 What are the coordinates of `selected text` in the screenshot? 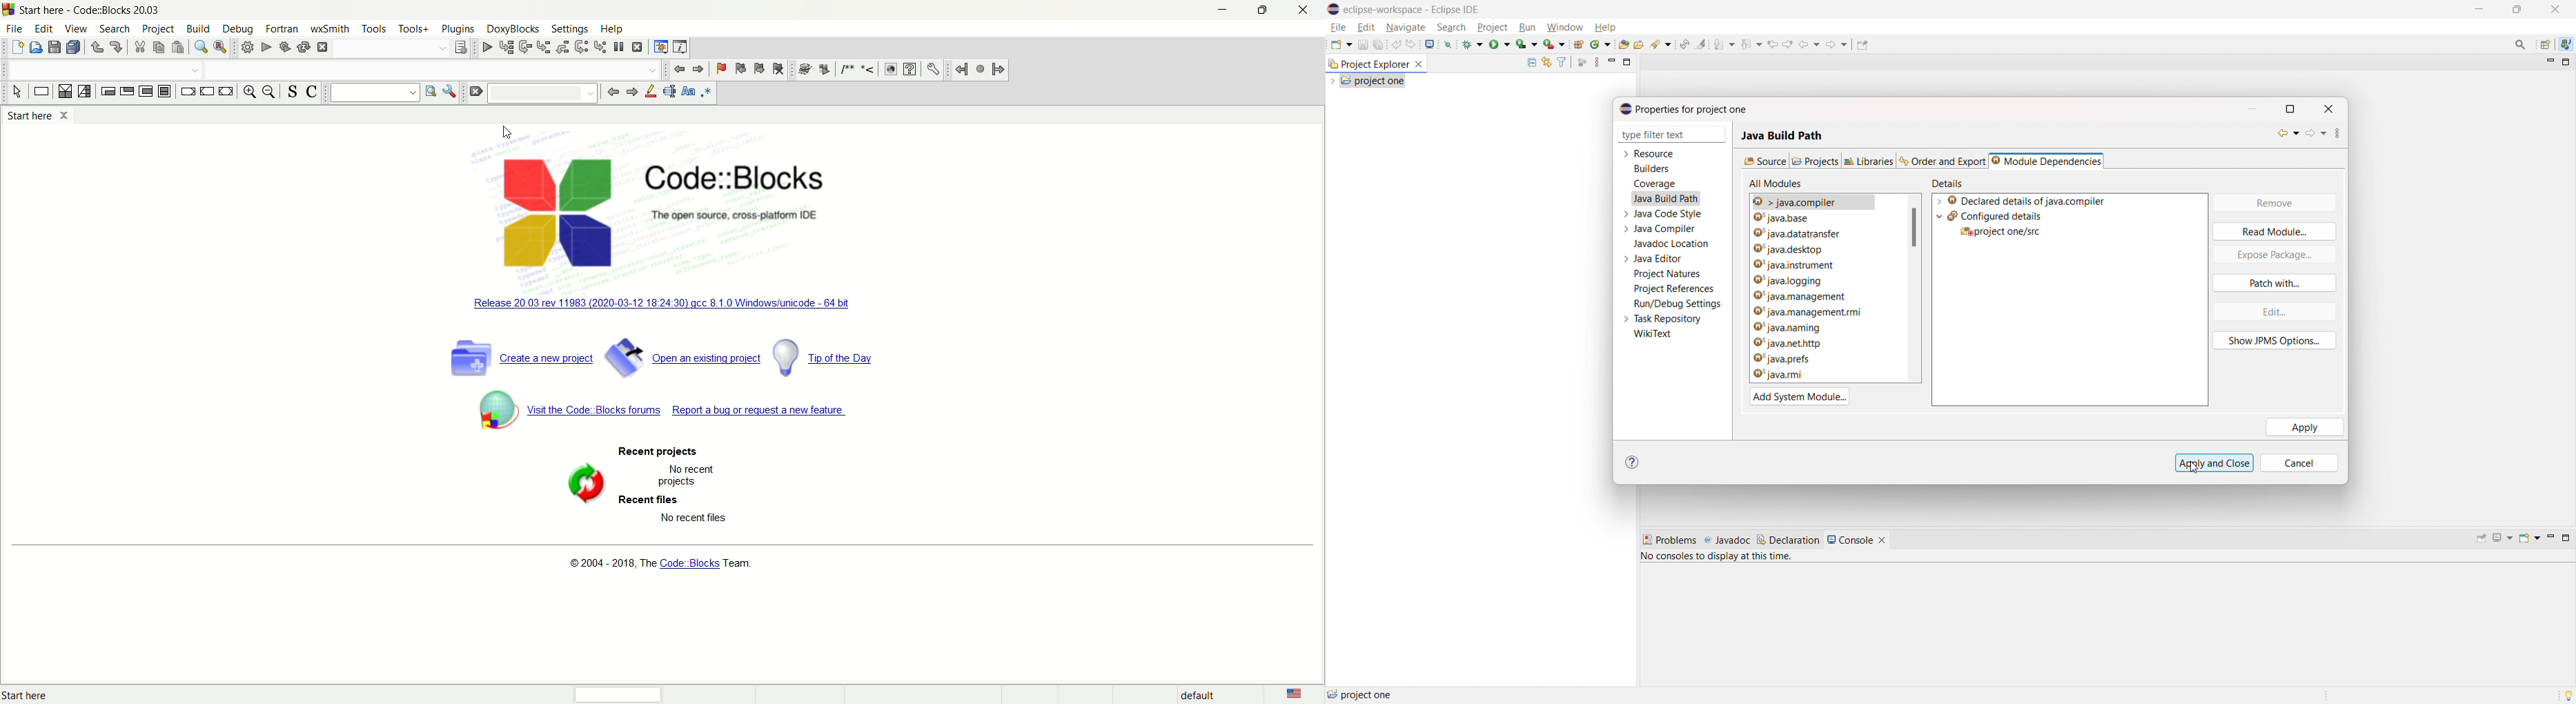 It's located at (670, 91).